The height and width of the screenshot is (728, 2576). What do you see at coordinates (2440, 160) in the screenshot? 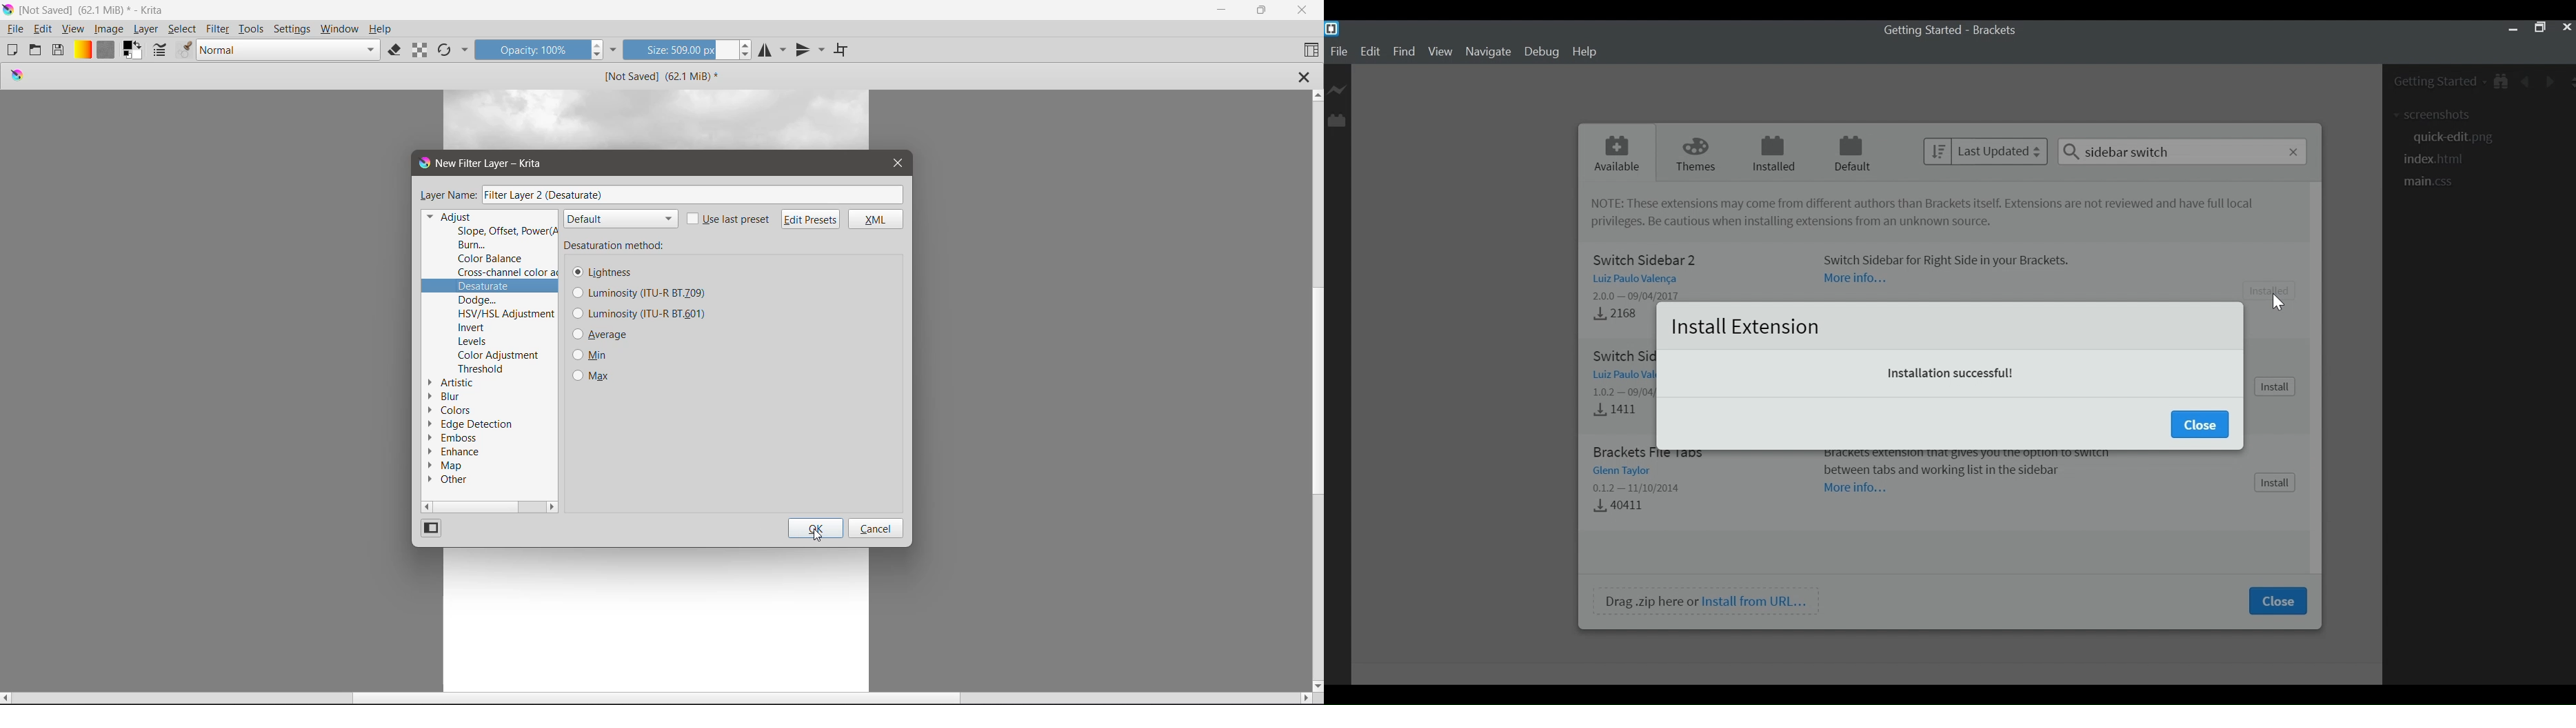
I see `html navigation` at bounding box center [2440, 160].